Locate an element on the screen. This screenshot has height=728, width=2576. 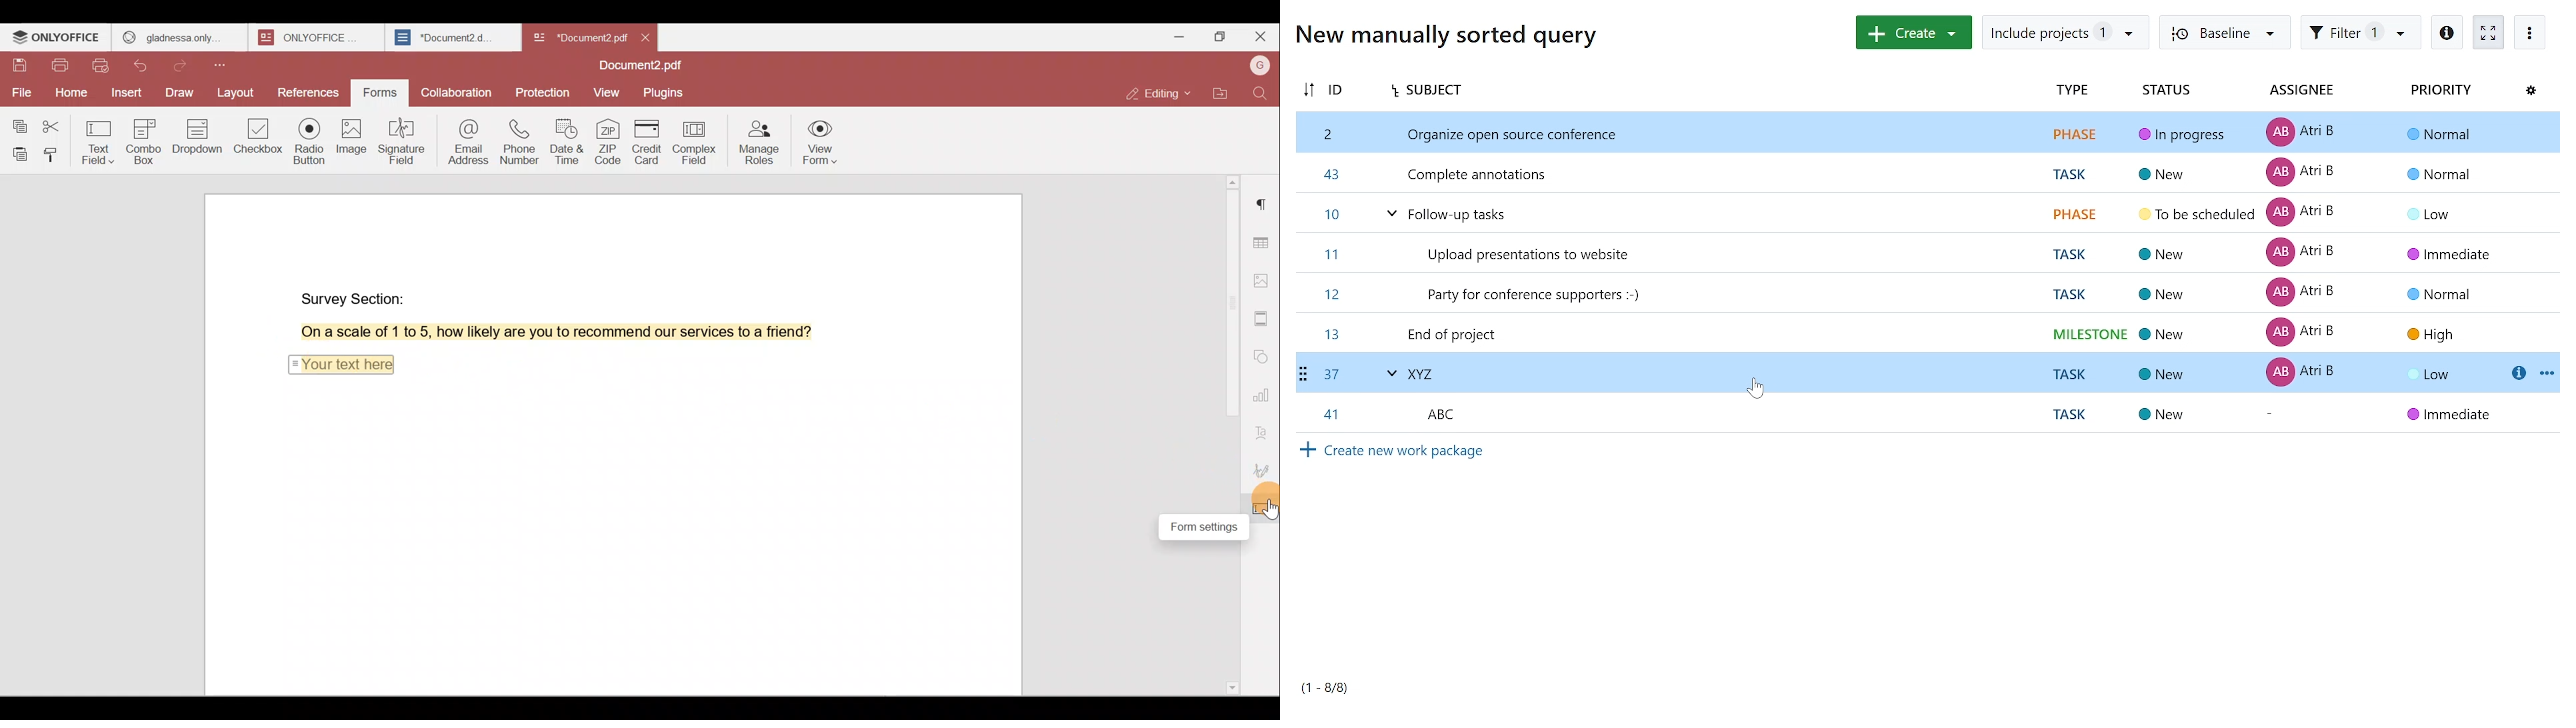
Table settings is located at coordinates (1263, 239).